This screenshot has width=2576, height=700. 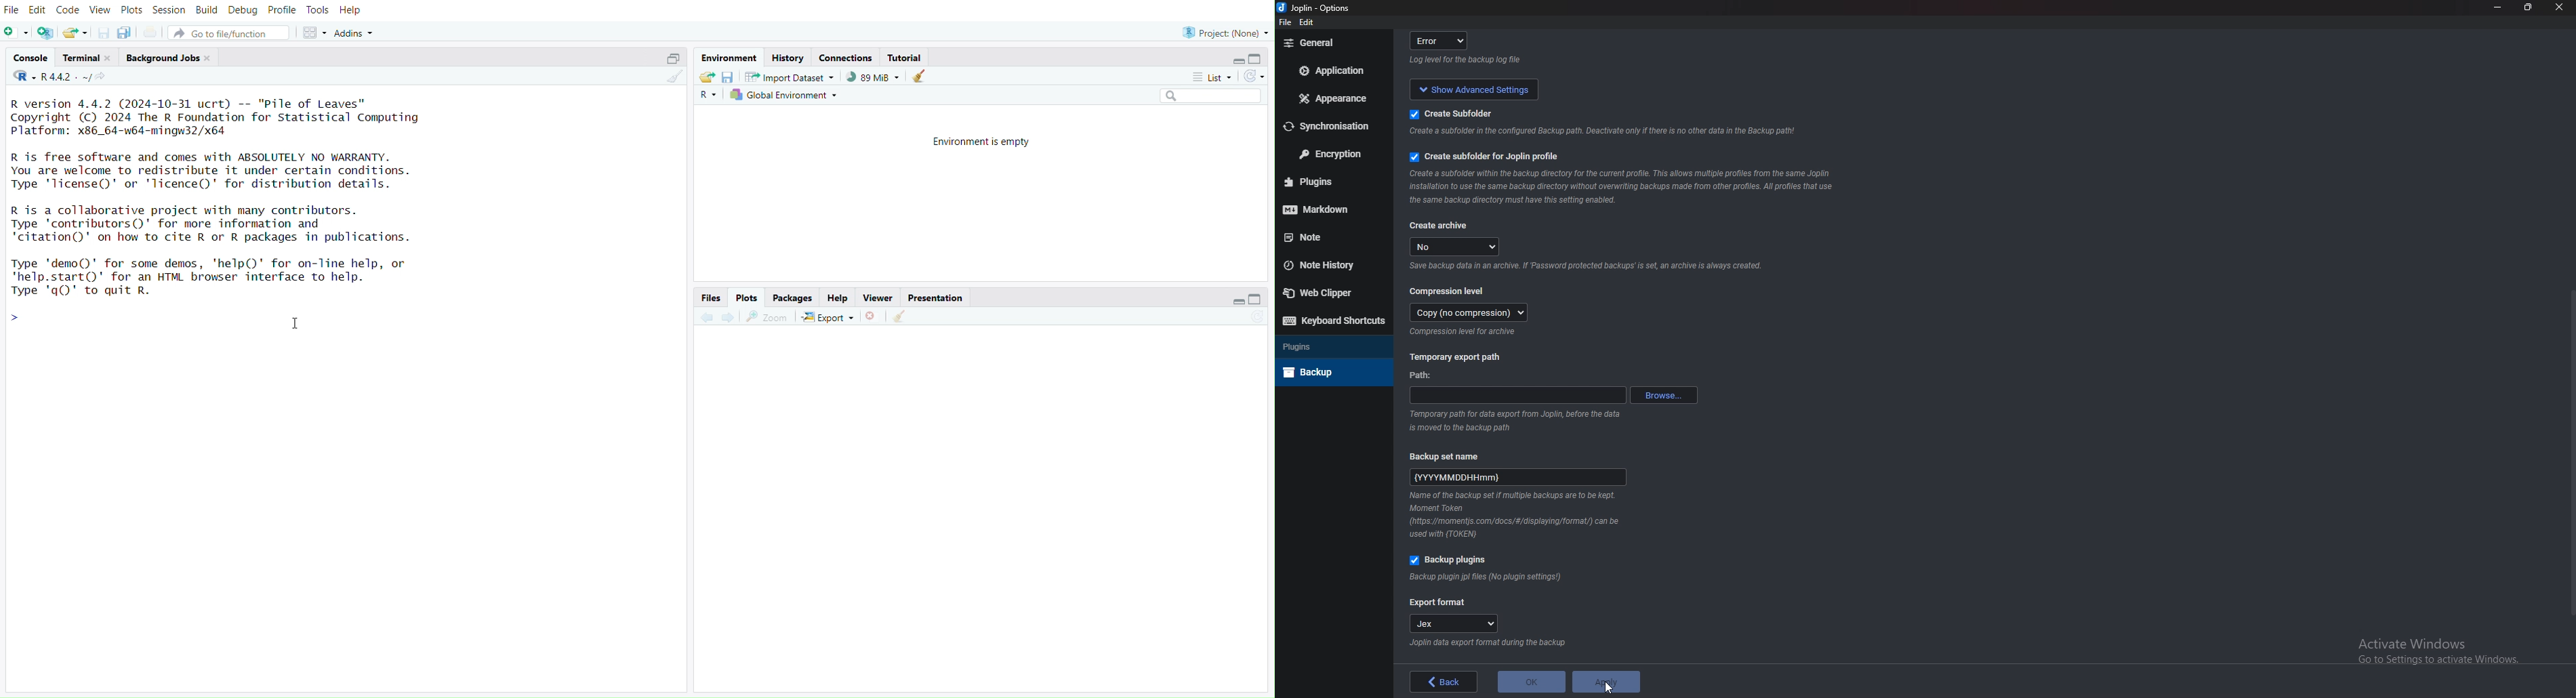 What do you see at coordinates (1456, 247) in the screenshot?
I see `no` at bounding box center [1456, 247].